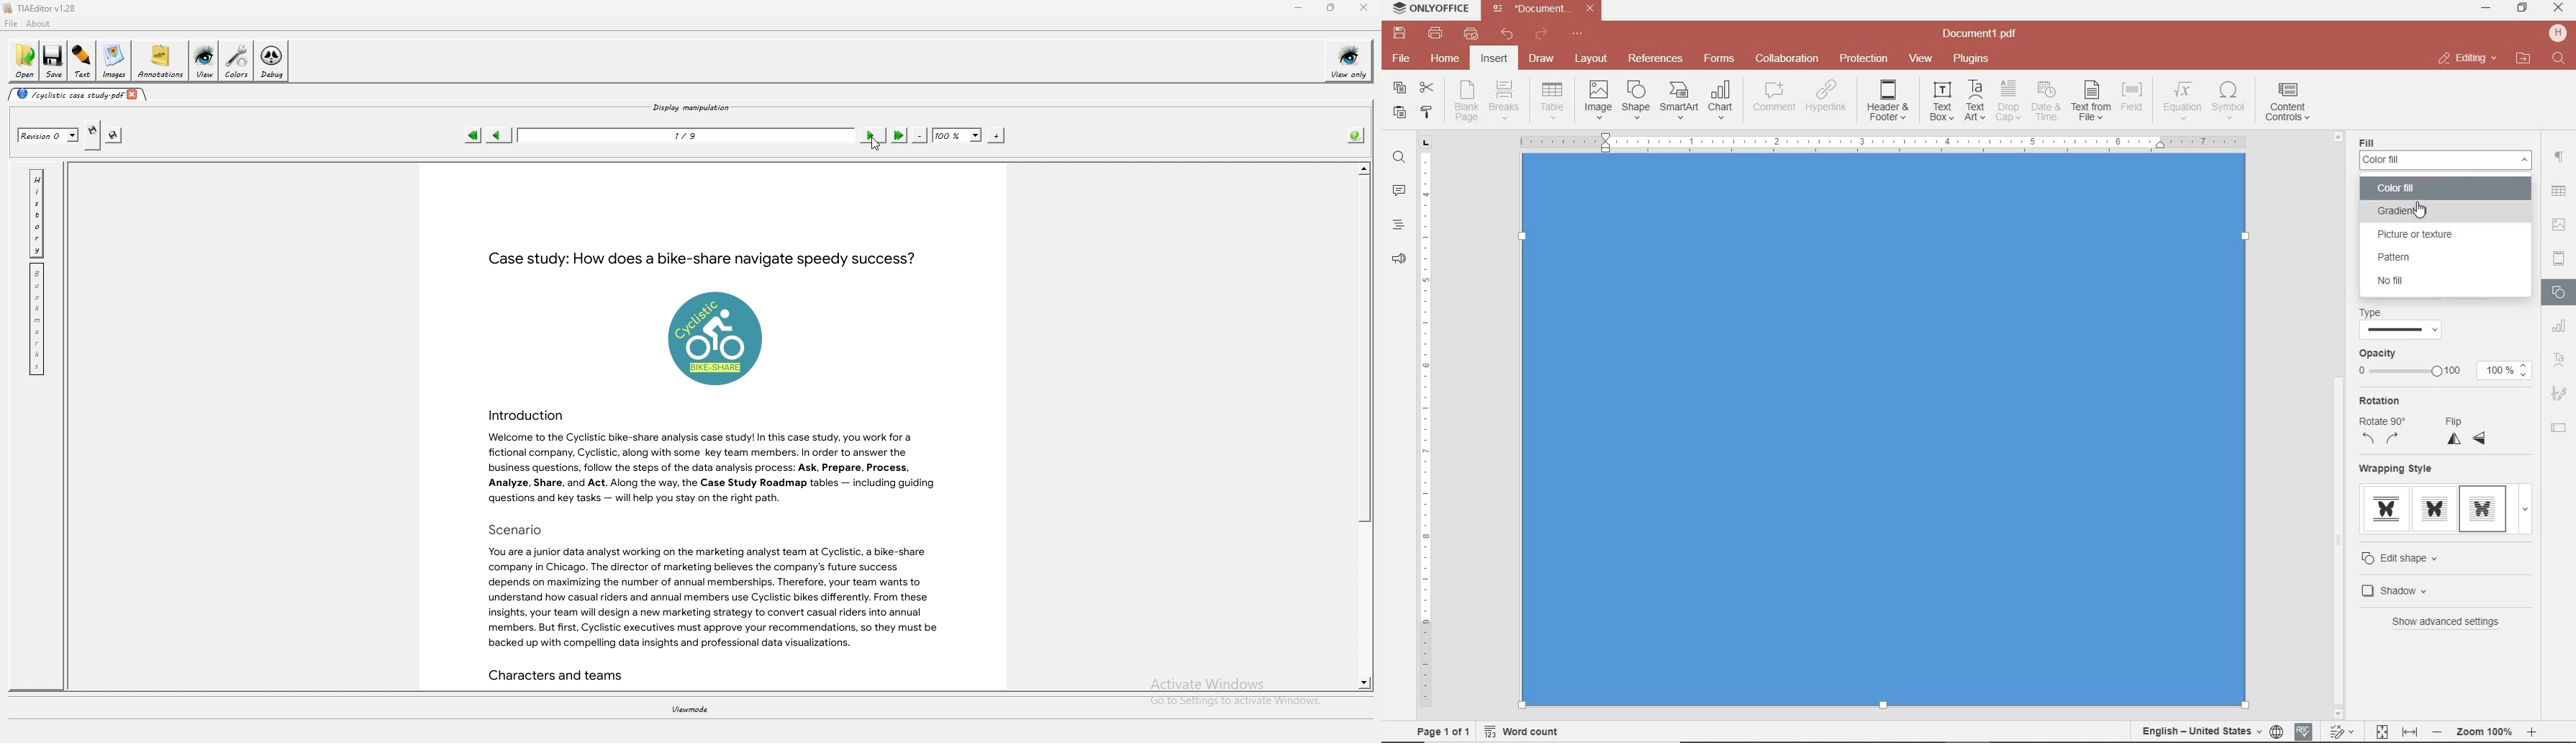  I want to click on INSERT IMAGES, so click(1598, 99).